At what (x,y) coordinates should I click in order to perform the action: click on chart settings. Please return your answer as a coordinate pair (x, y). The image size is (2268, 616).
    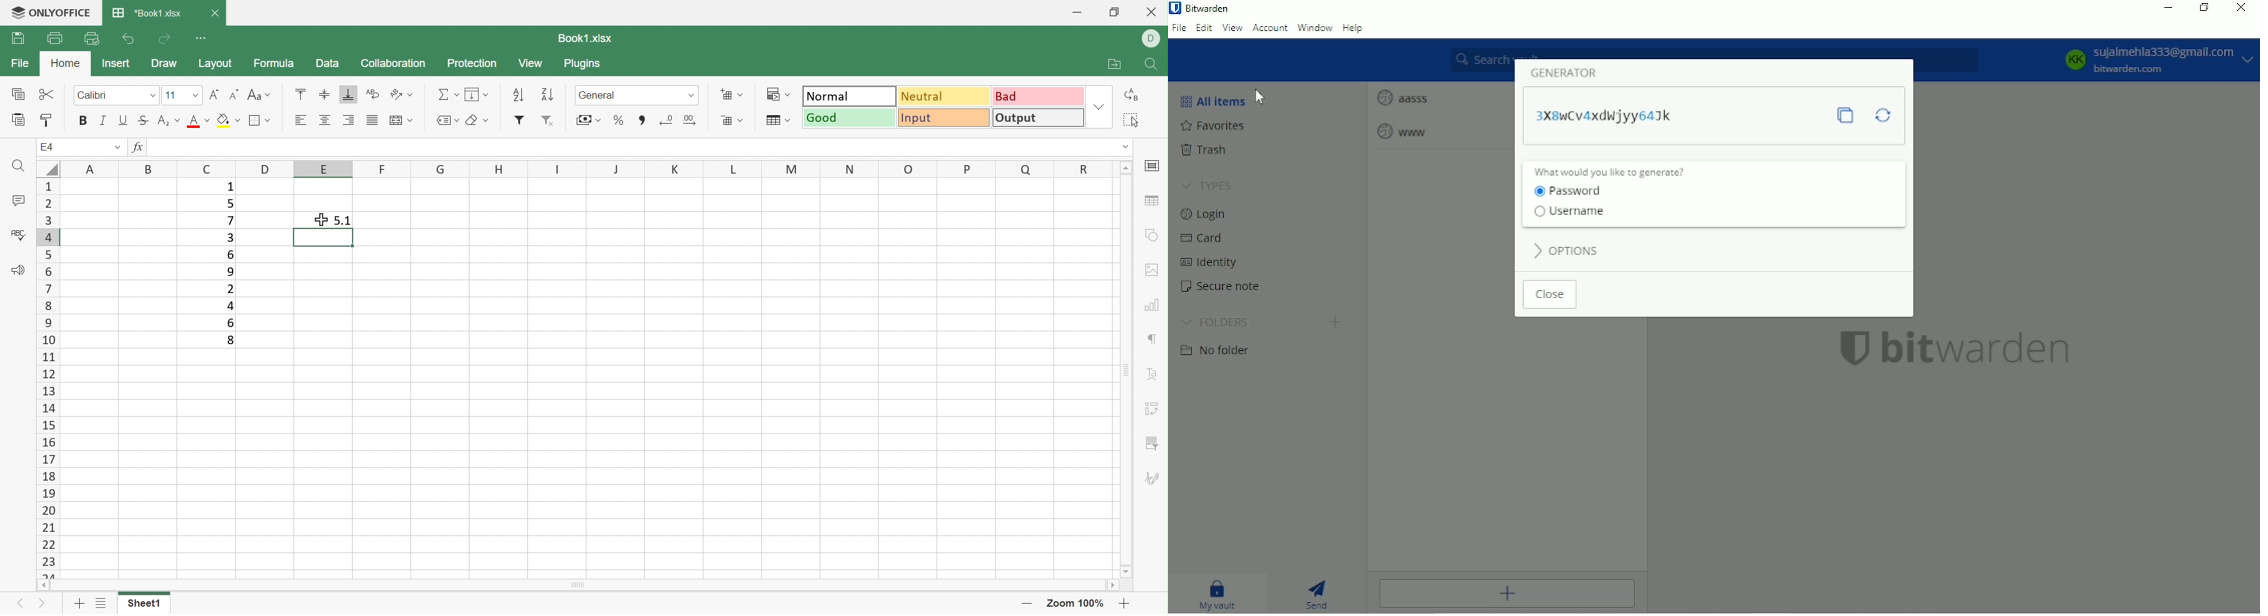
    Looking at the image, I should click on (1154, 306).